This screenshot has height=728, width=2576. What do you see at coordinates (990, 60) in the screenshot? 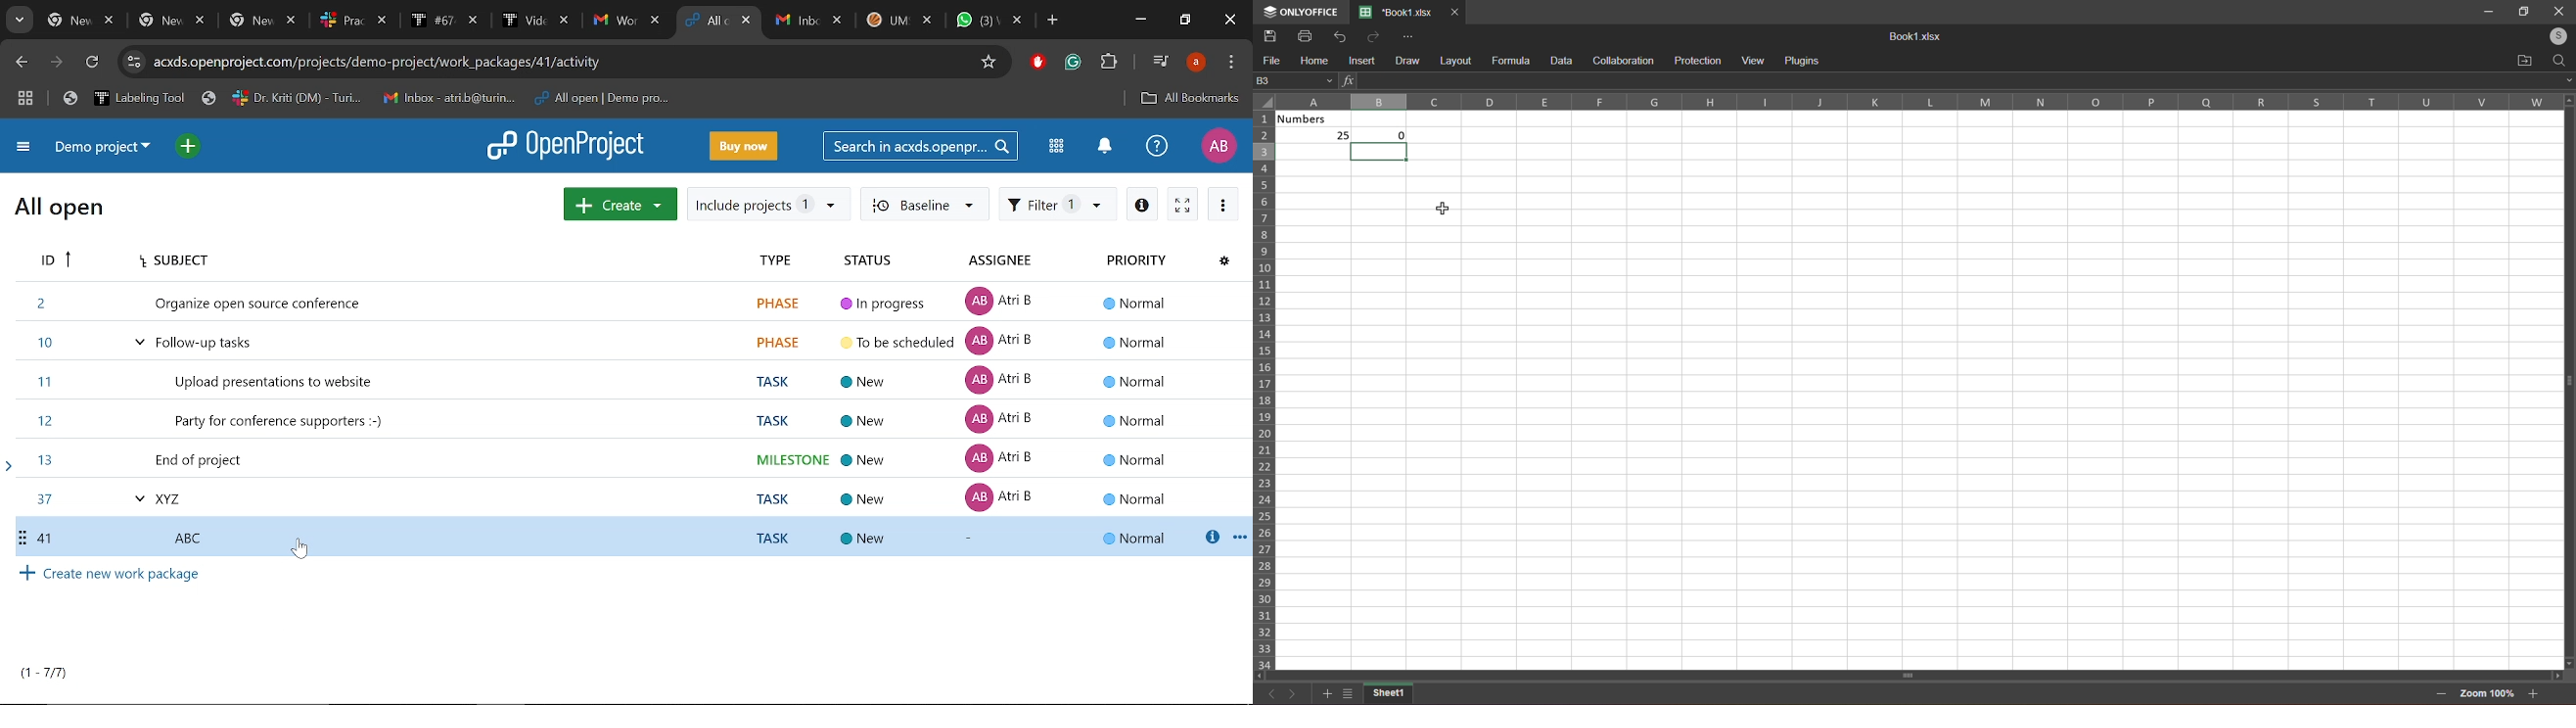
I see `Add/remove bookmark` at bounding box center [990, 60].